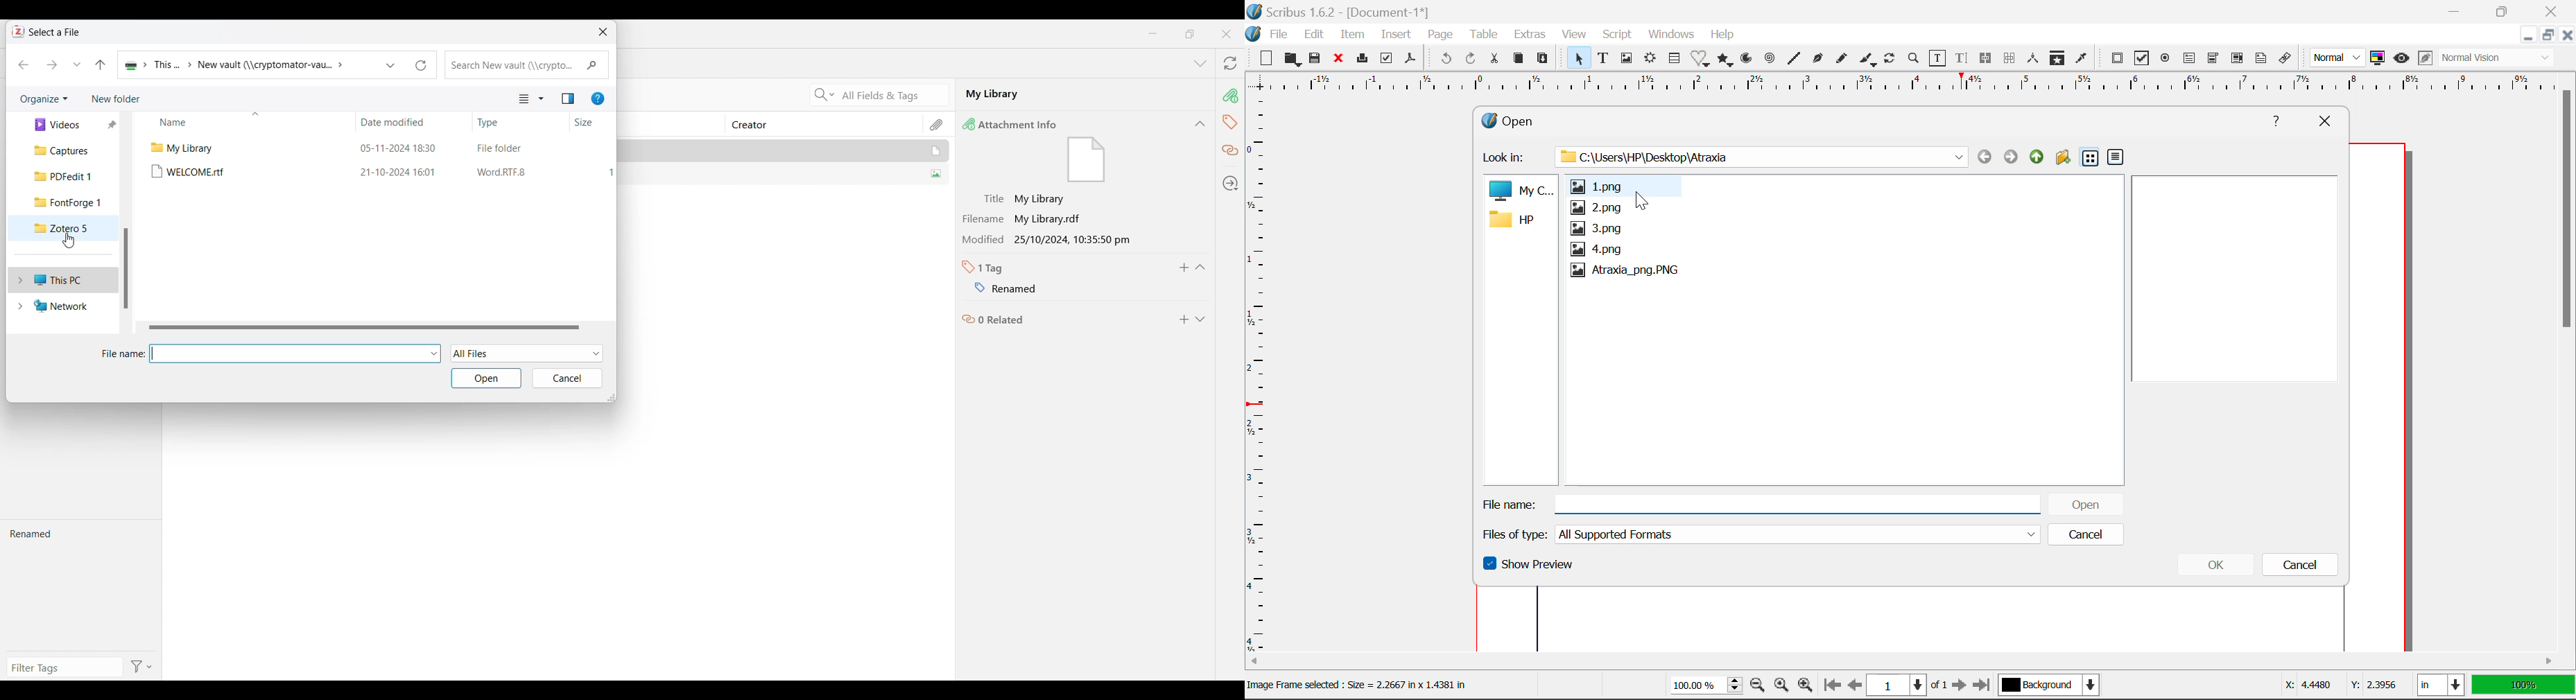 This screenshot has height=700, width=2576. I want to click on 7 C:\Users\HP\Desktop\Atraxia, so click(1754, 156).